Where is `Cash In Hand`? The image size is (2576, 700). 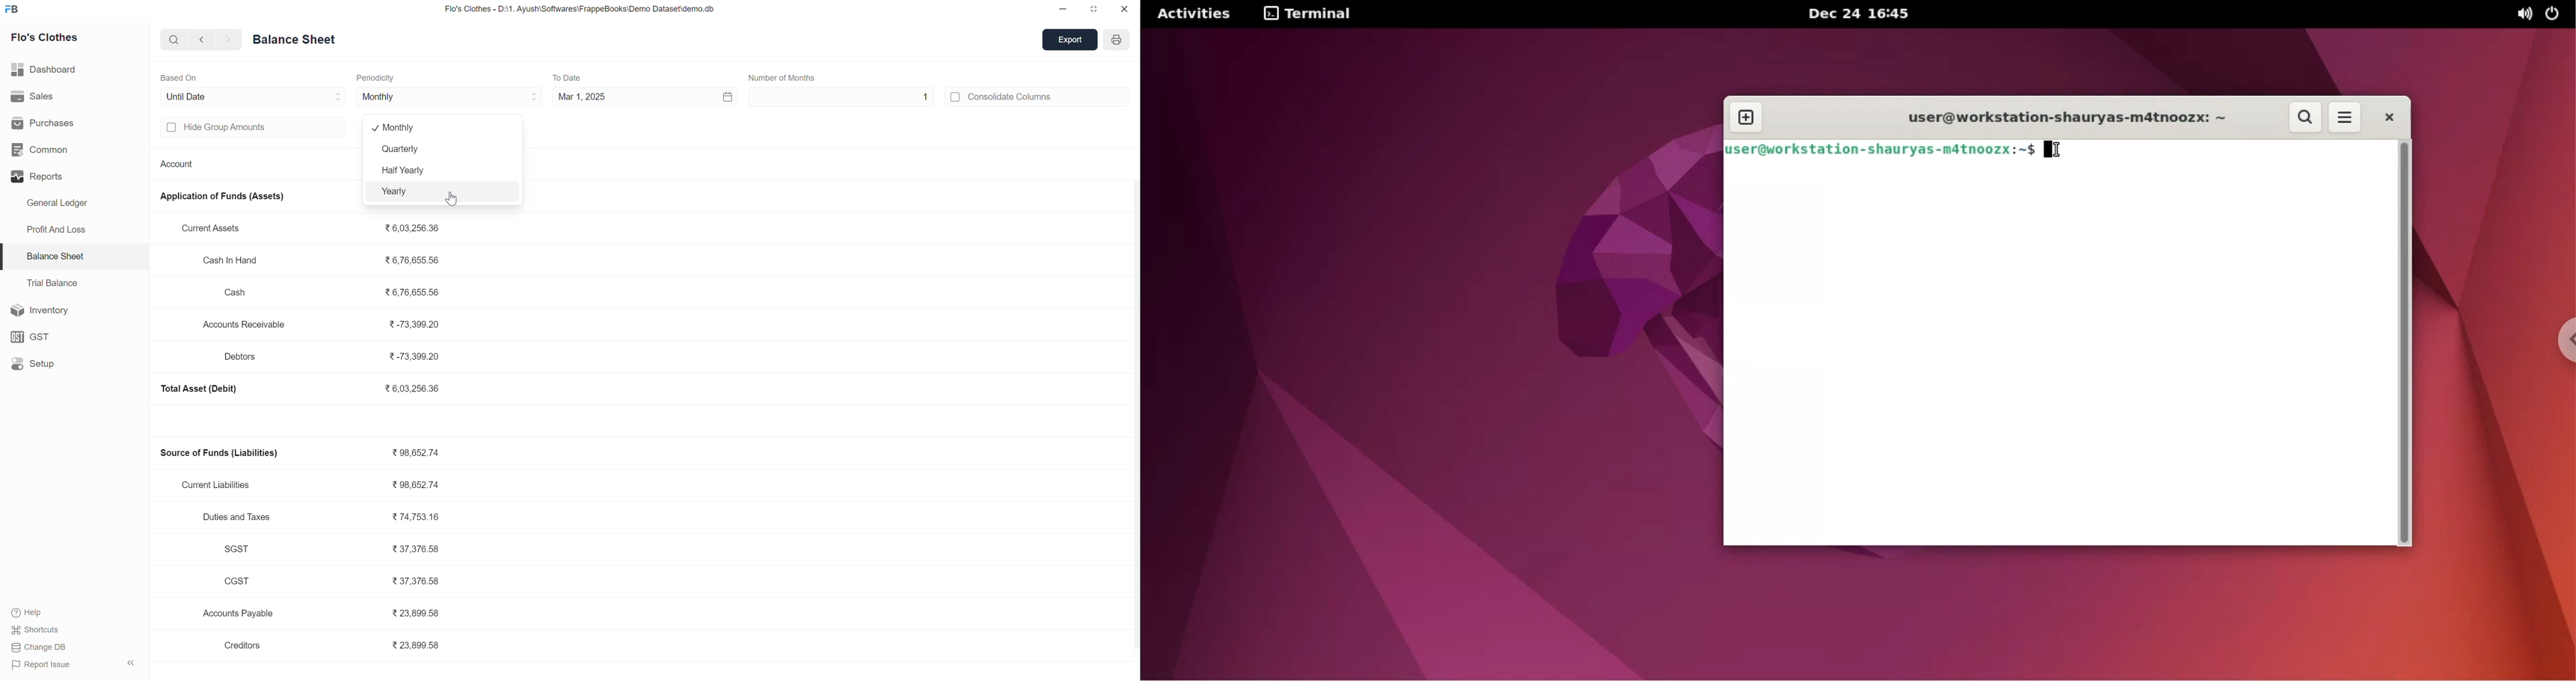 Cash In Hand is located at coordinates (238, 260).